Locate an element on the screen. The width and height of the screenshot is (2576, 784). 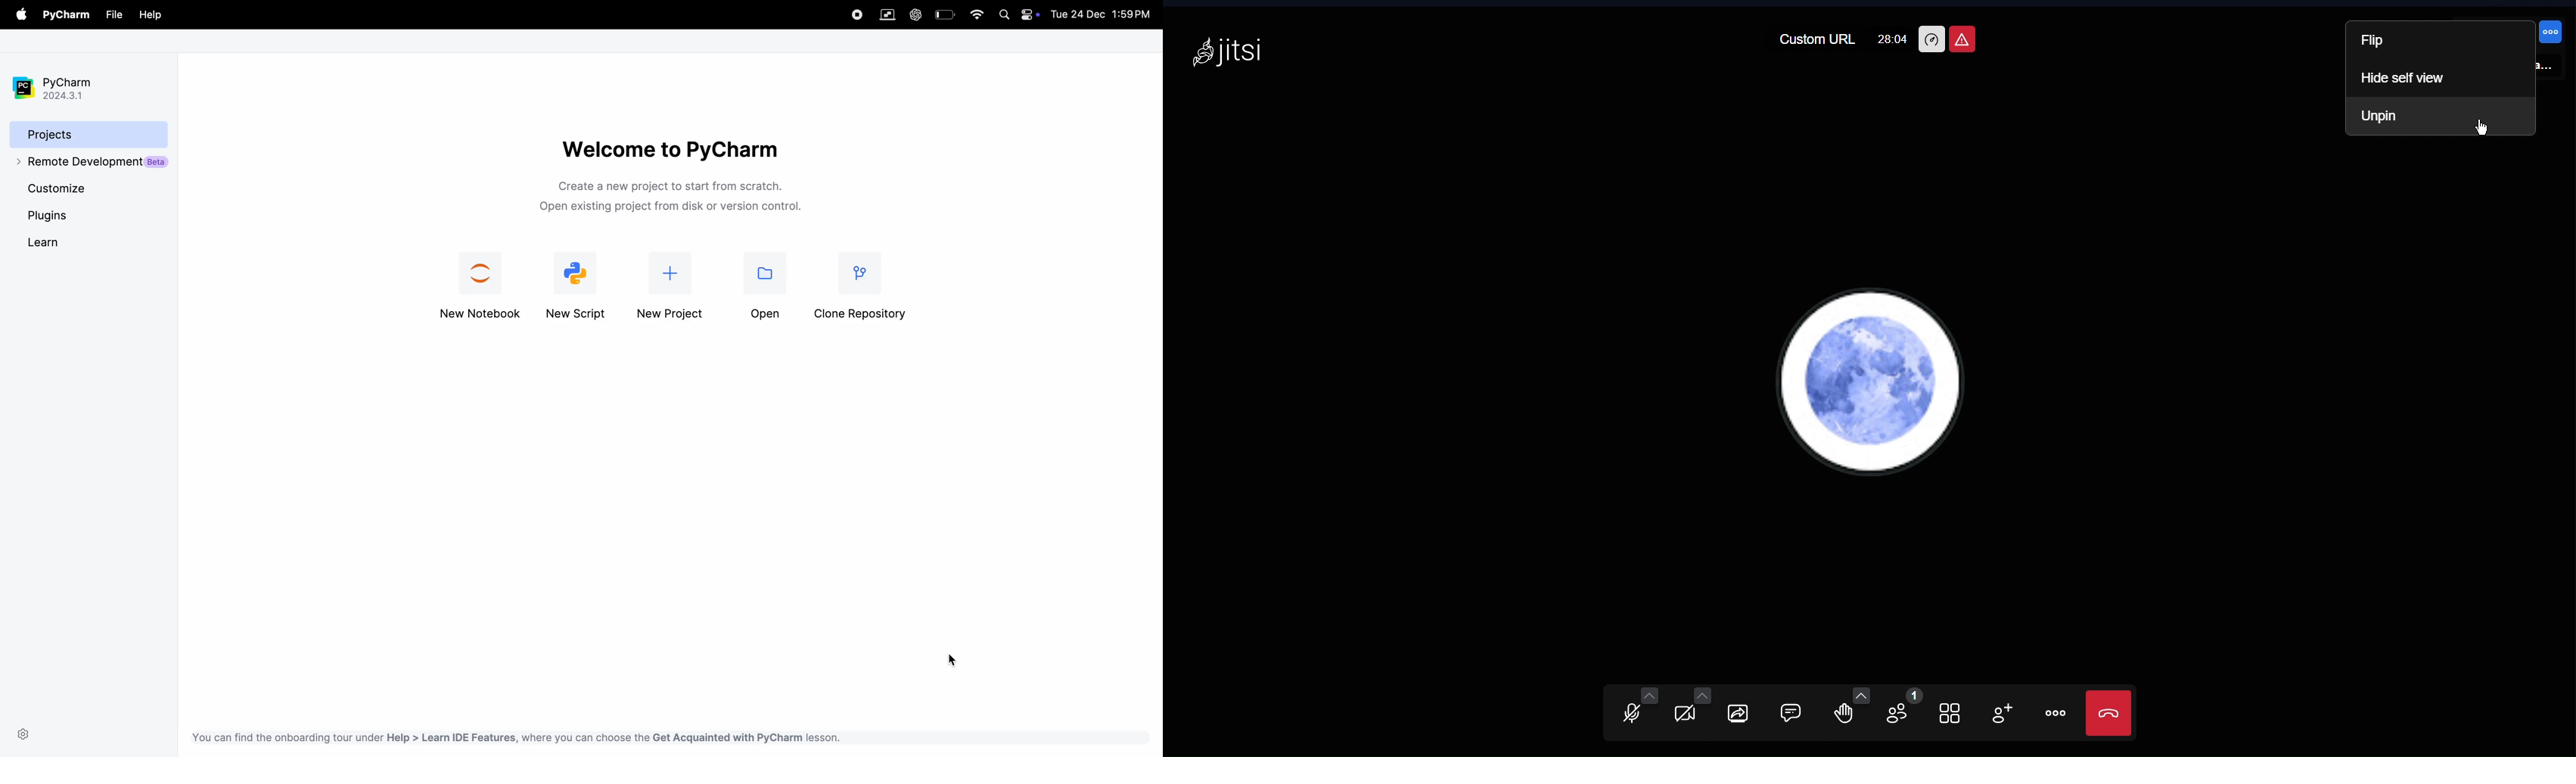
Plugins is located at coordinates (50, 219).